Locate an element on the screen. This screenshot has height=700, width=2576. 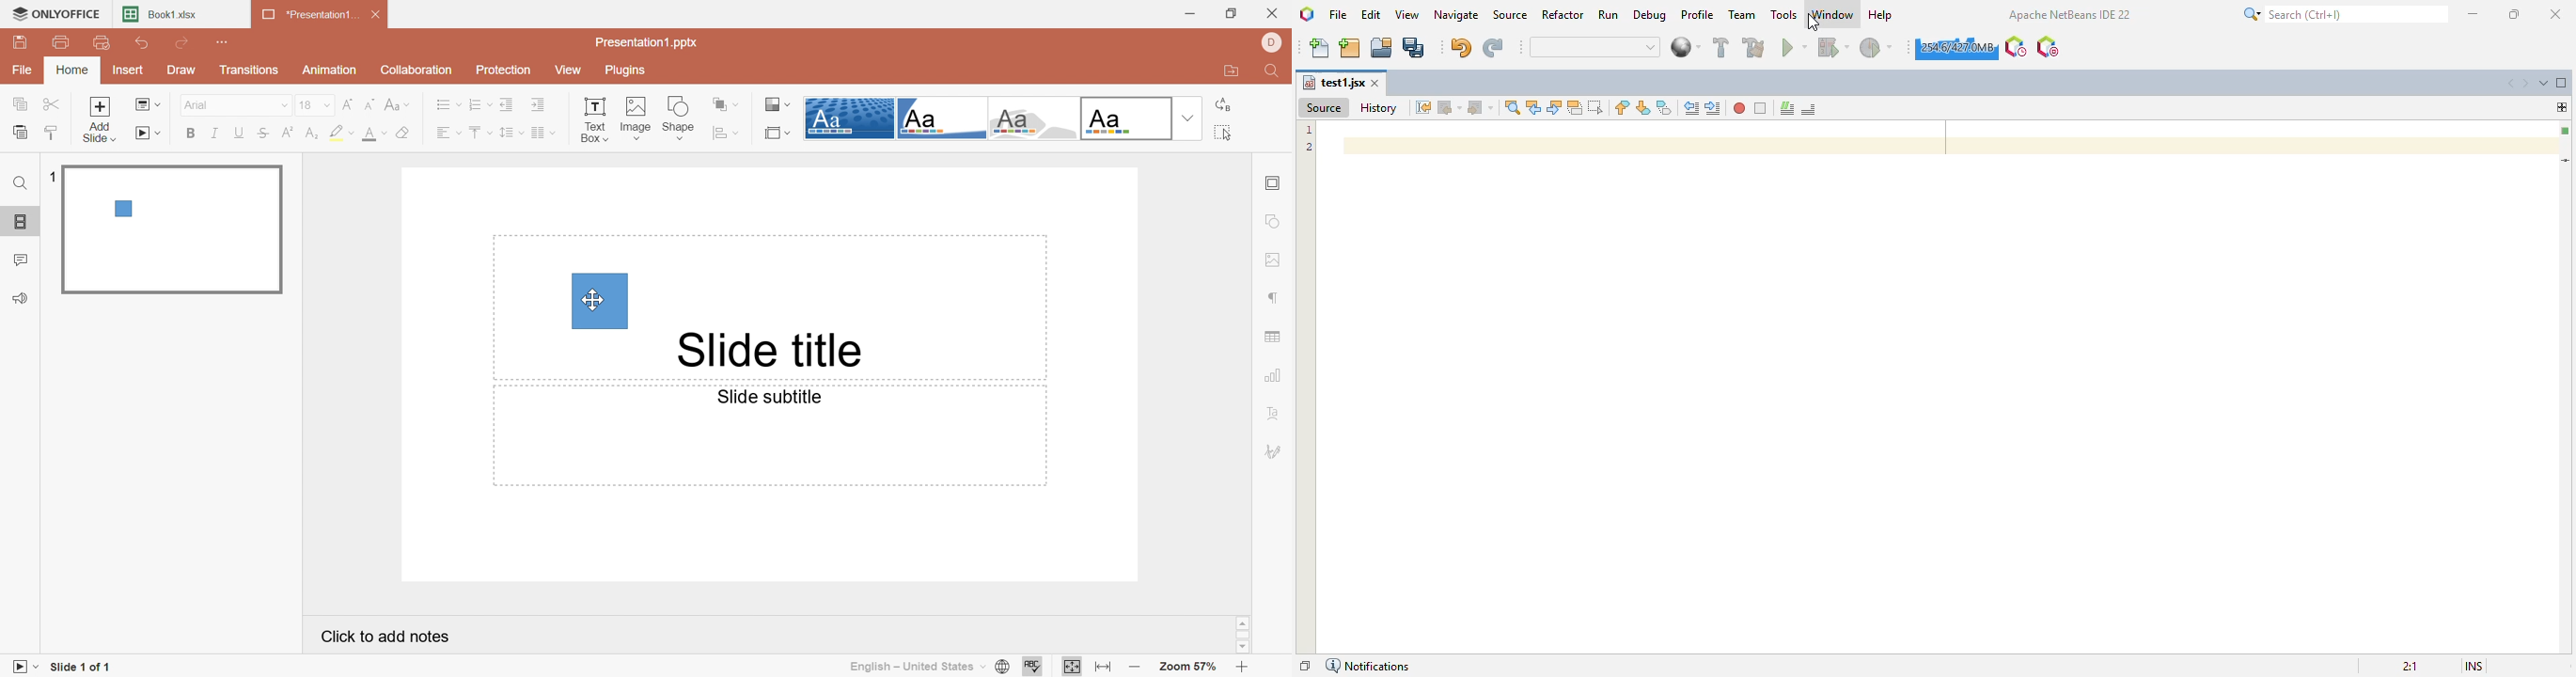
Image is located at coordinates (636, 118).